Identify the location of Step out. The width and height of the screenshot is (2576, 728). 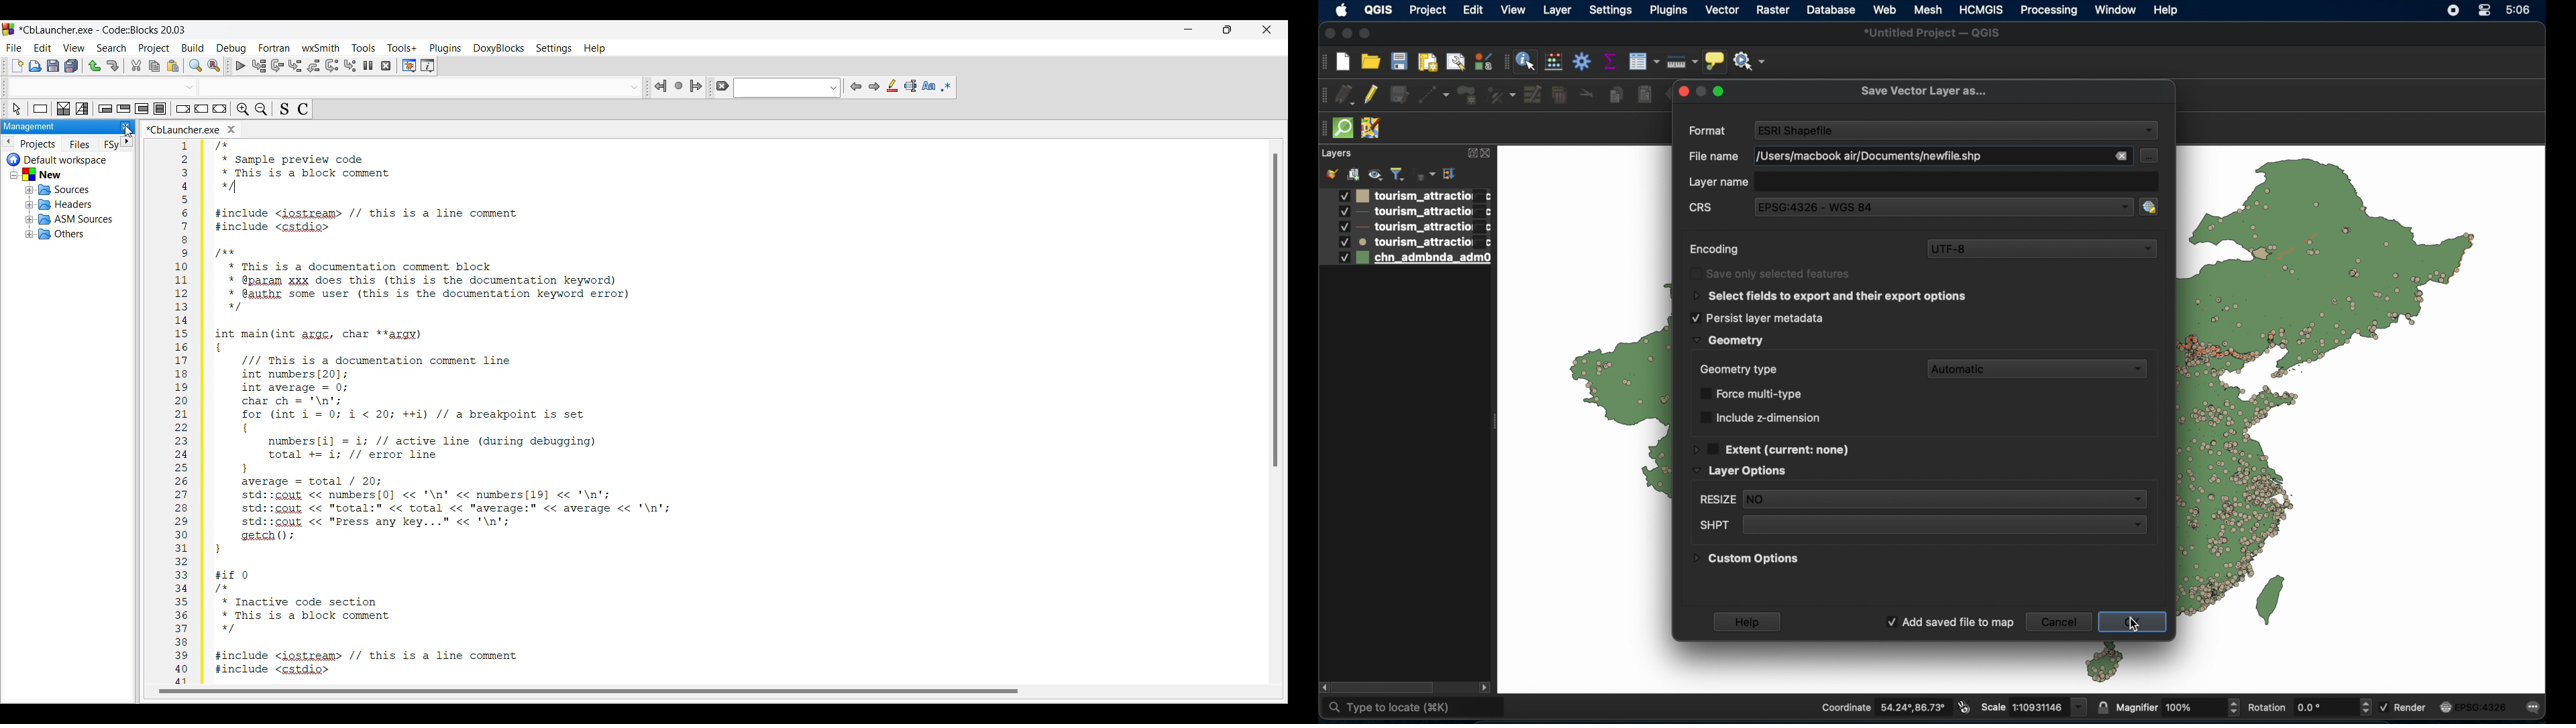
(313, 66).